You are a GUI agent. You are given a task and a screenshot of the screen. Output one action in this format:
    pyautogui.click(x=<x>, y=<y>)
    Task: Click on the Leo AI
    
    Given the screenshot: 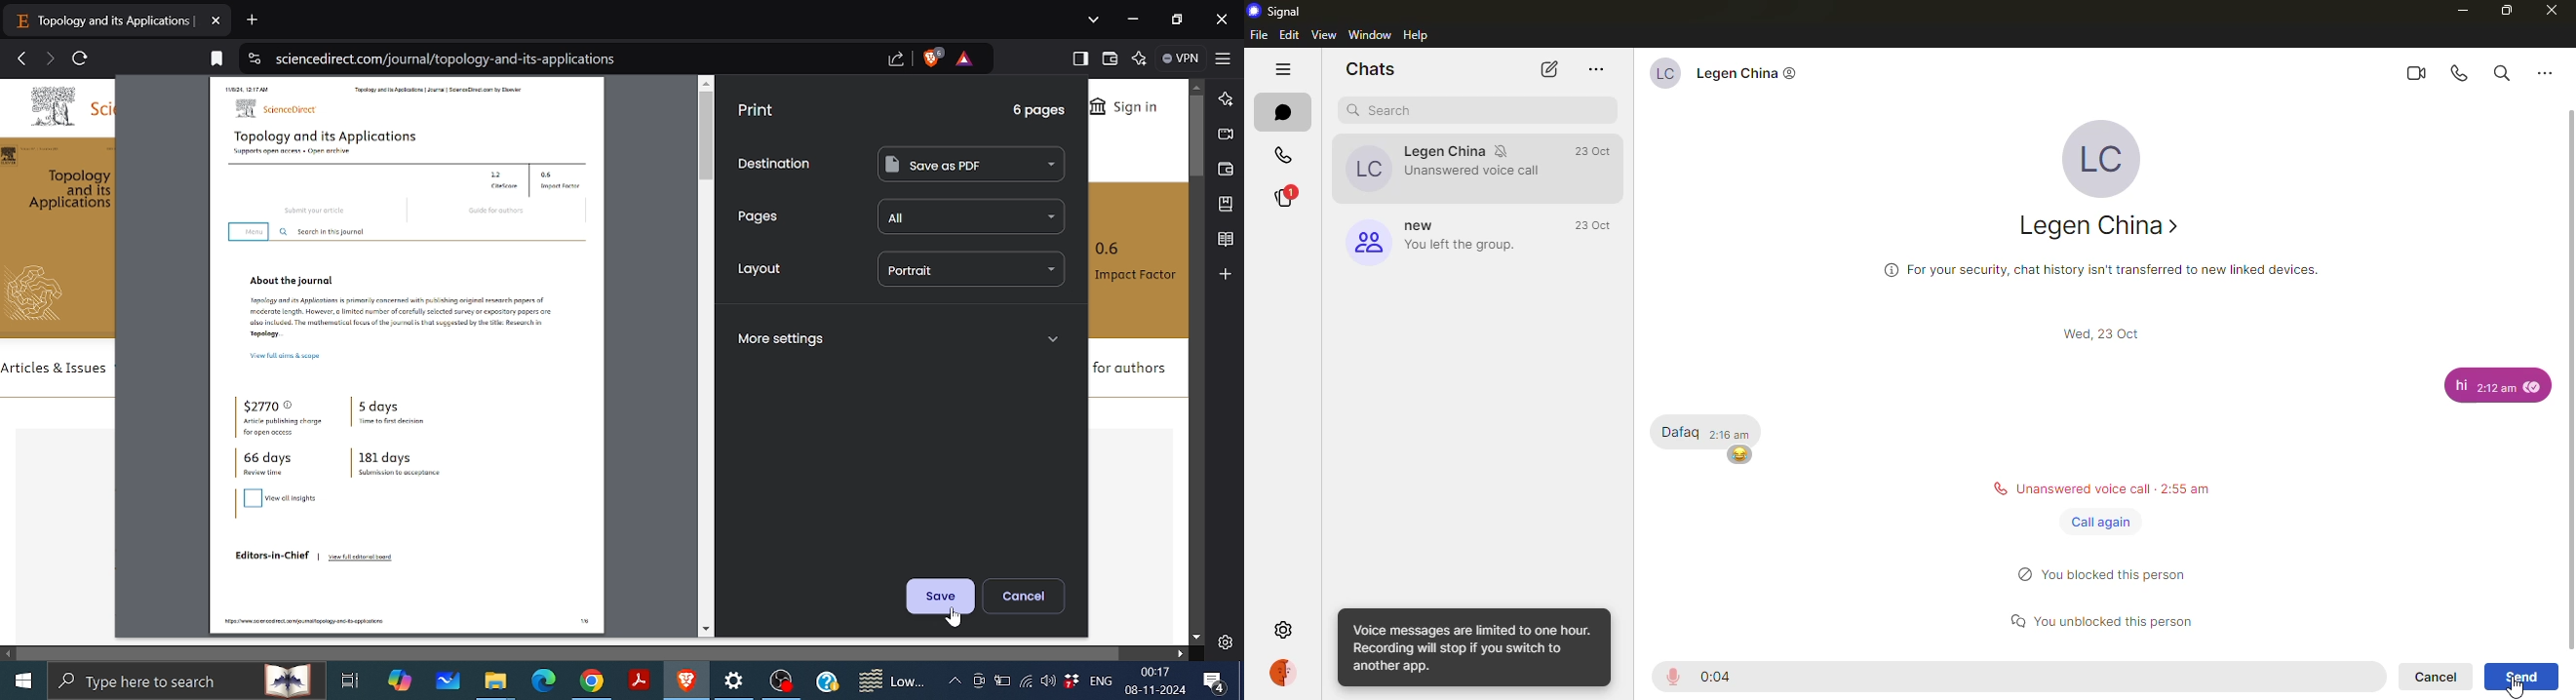 What is the action you would take?
    pyautogui.click(x=1140, y=58)
    